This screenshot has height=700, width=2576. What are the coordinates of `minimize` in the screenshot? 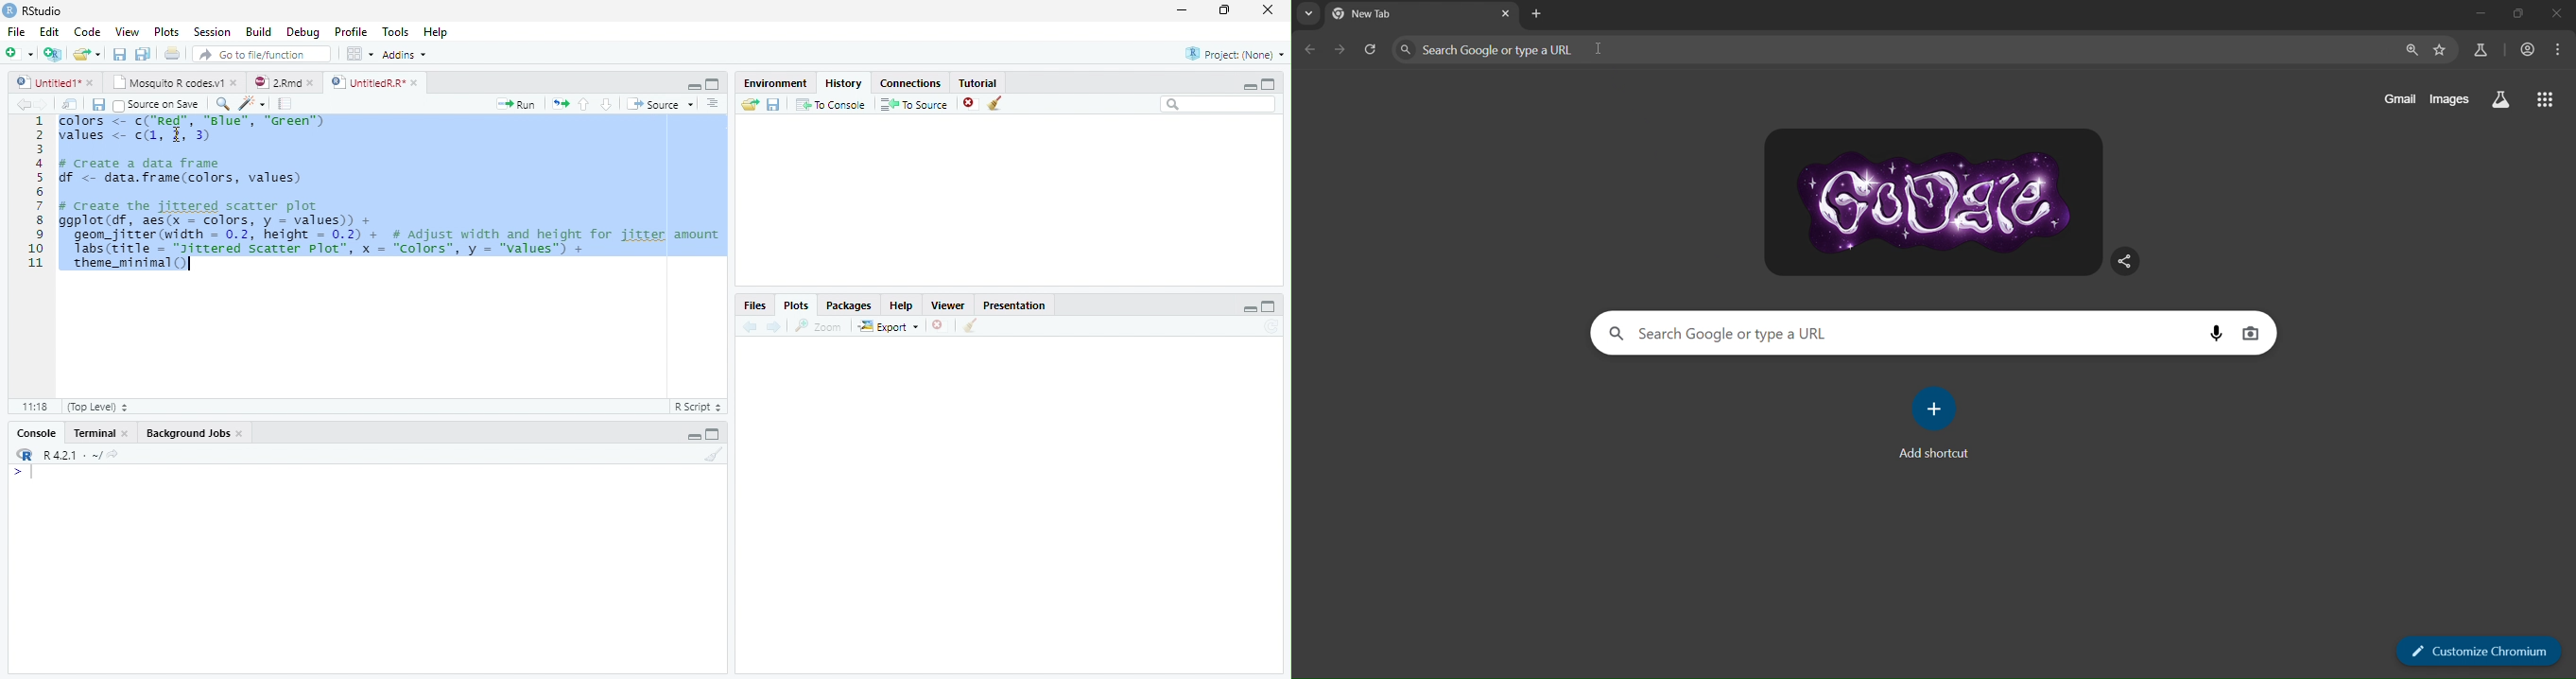 It's located at (1183, 9).